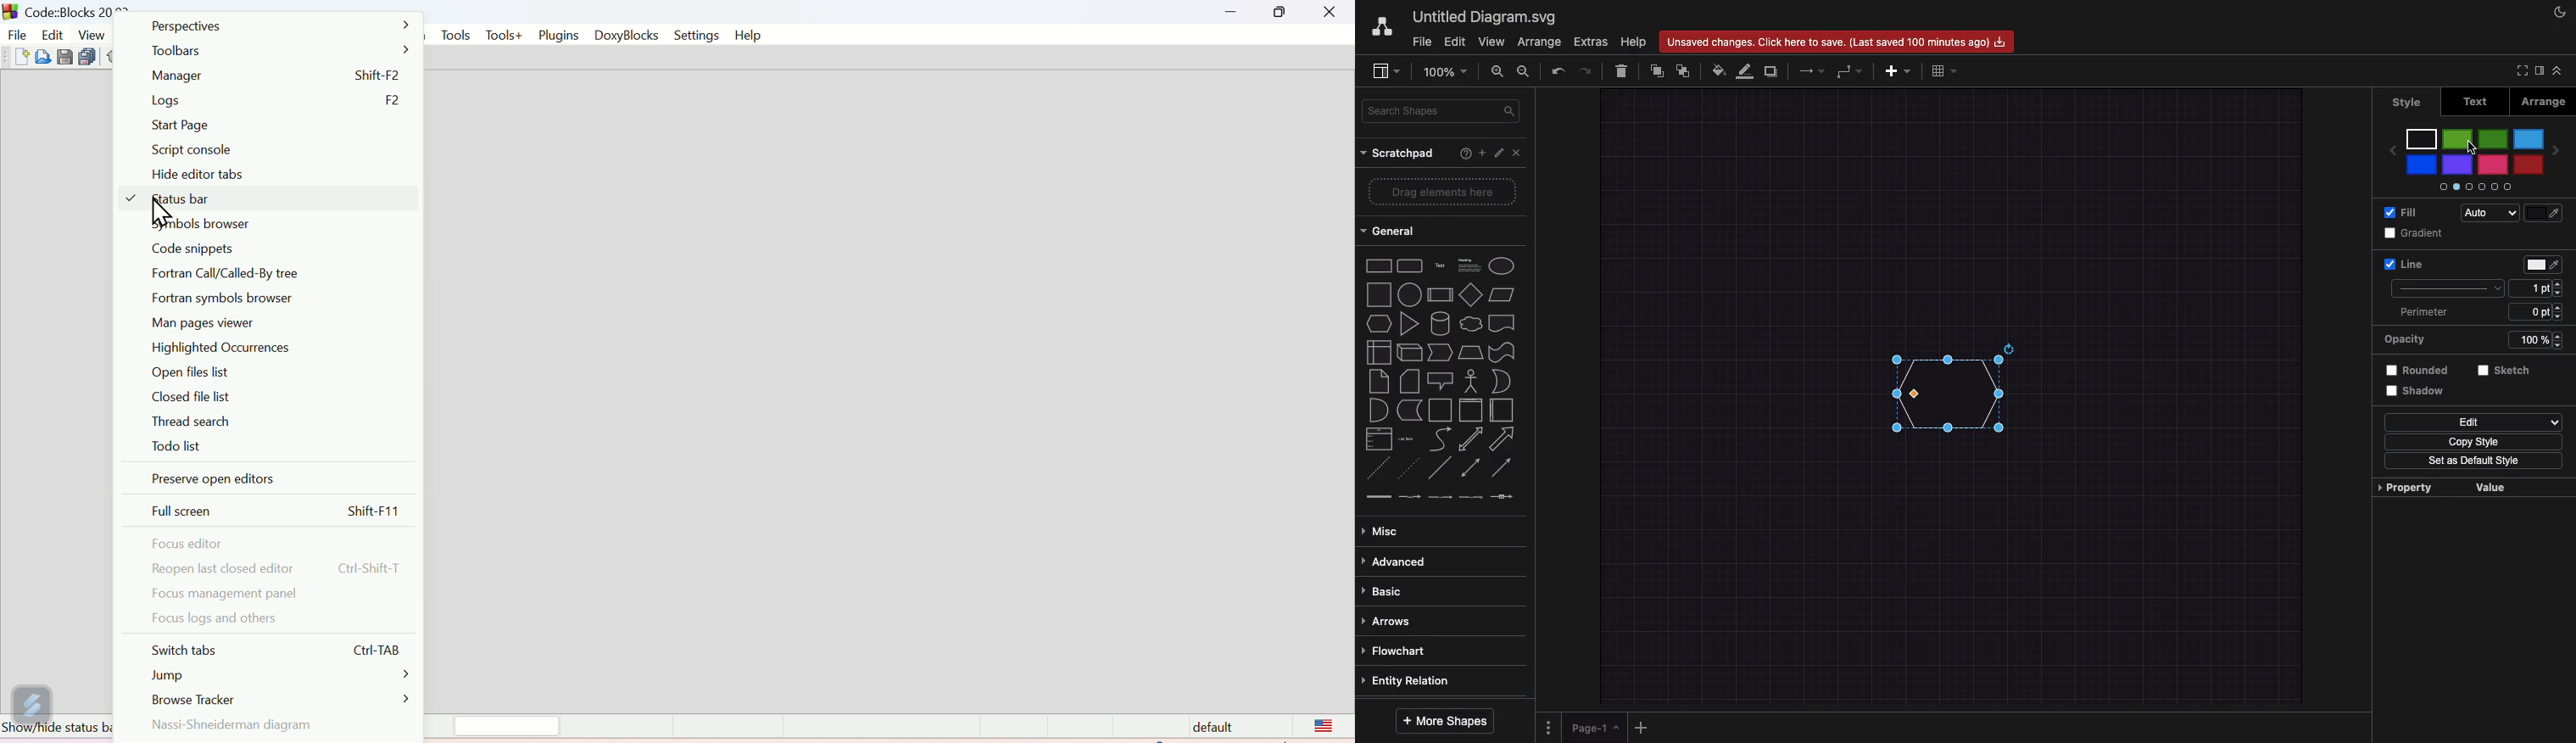 The width and height of the screenshot is (2576, 756). What do you see at coordinates (1465, 153) in the screenshot?
I see `Help` at bounding box center [1465, 153].